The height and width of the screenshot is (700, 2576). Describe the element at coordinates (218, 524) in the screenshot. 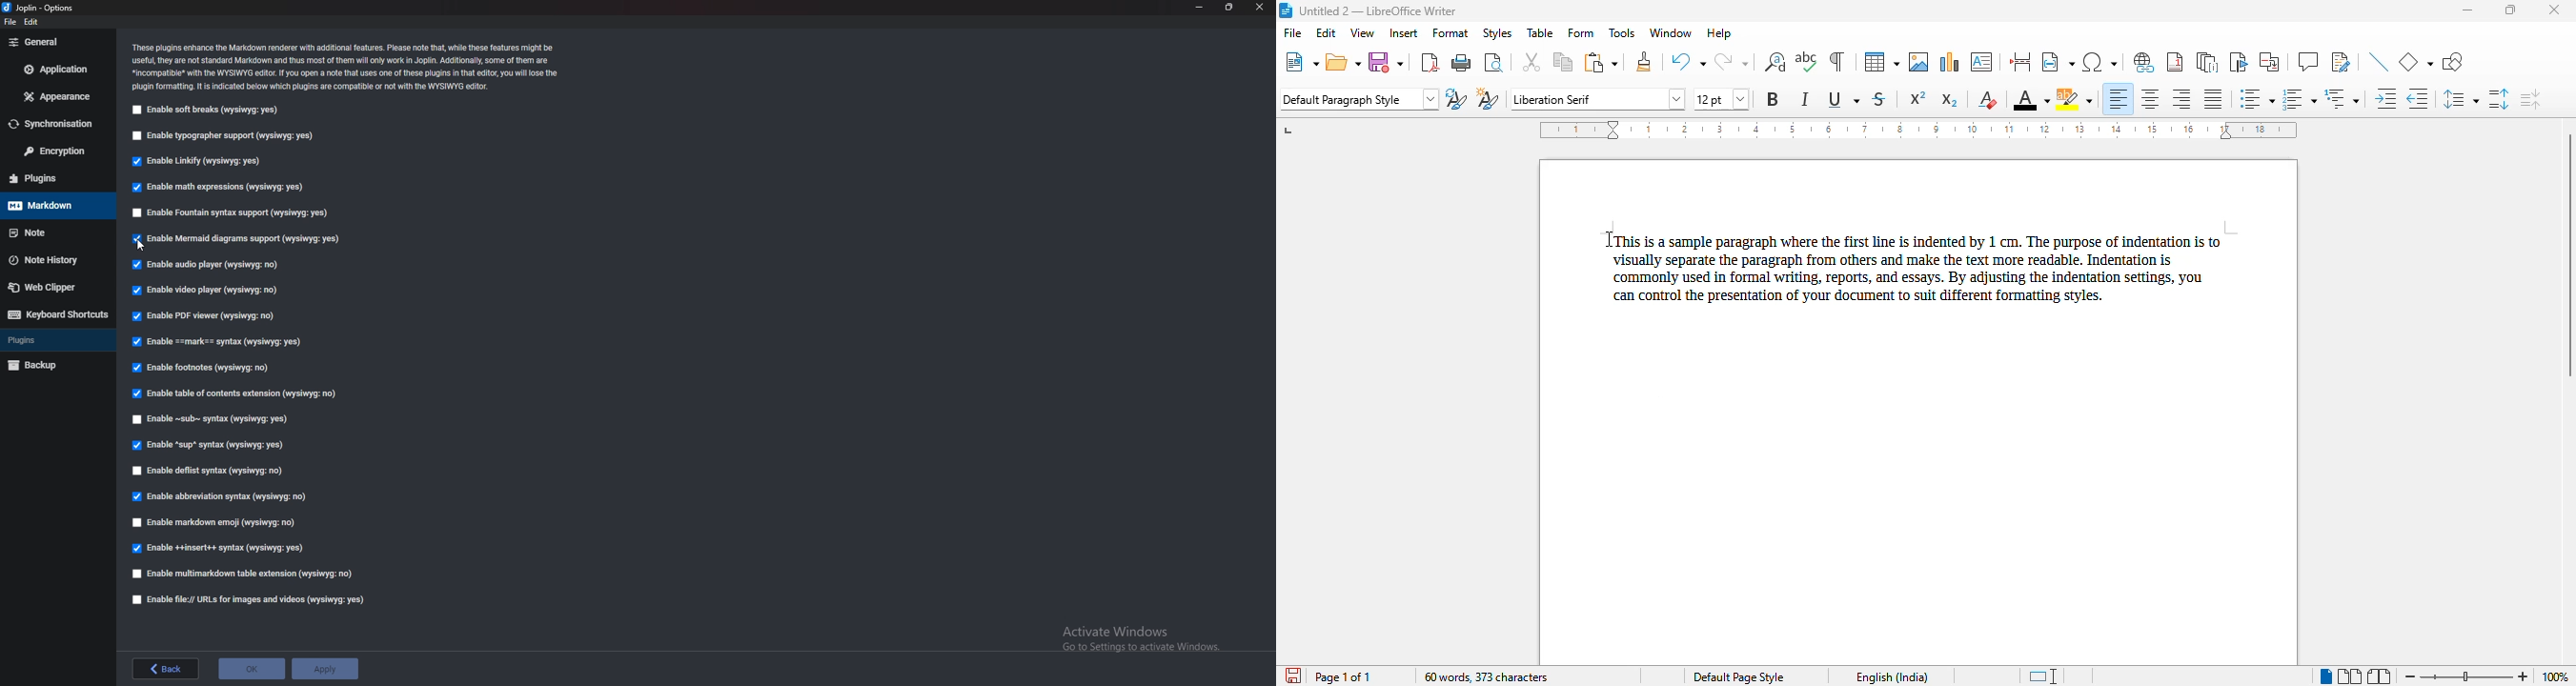

I see `enable markdown emoji` at that location.